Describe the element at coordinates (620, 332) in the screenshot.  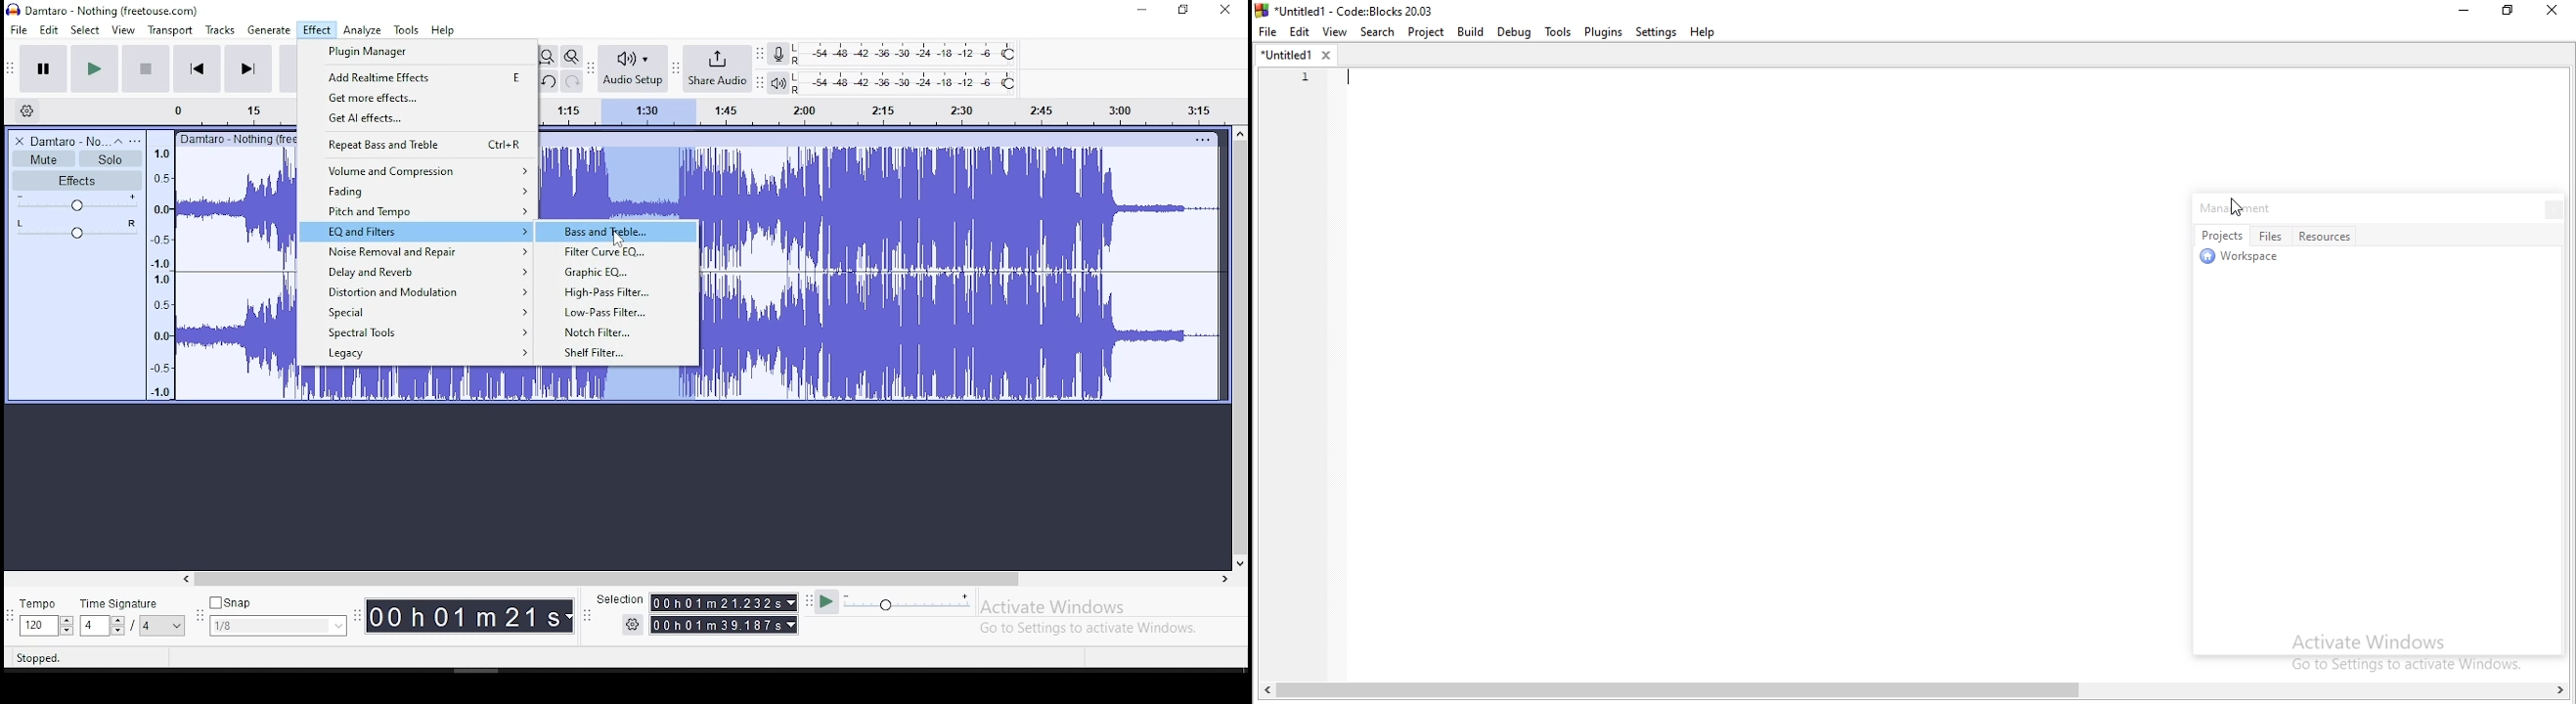
I see `notch filter` at that location.